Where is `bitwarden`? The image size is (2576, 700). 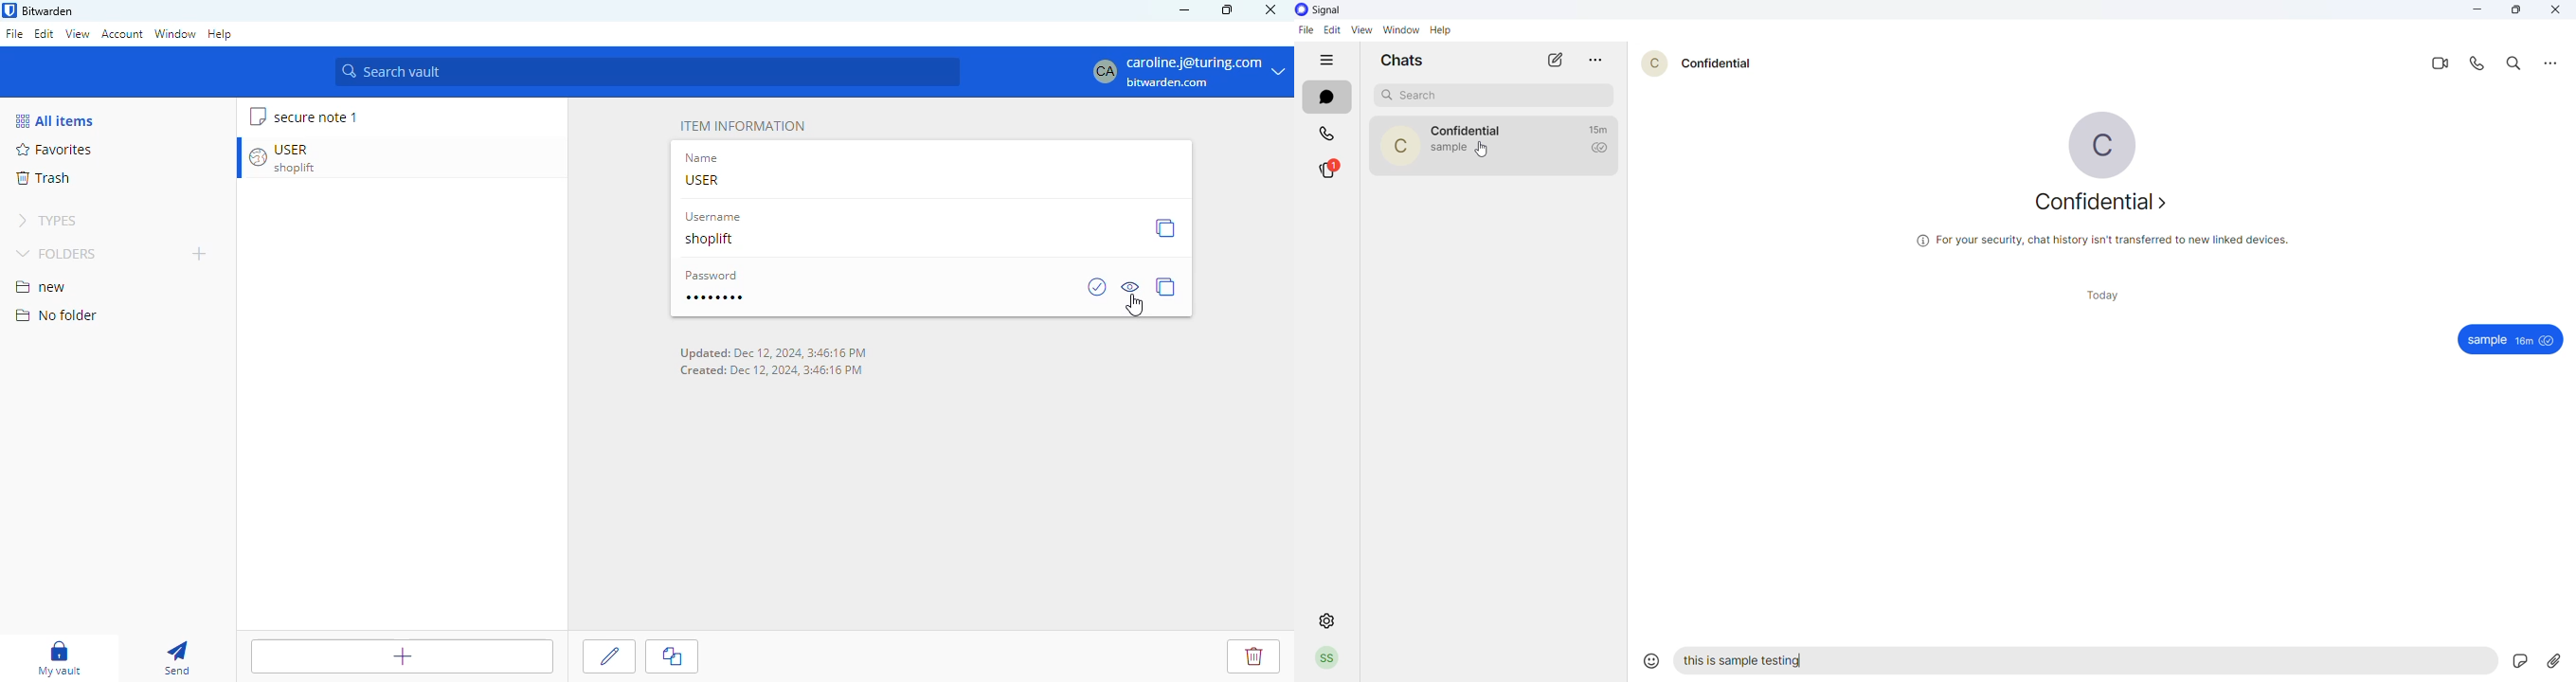 bitwarden is located at coordinates (48, 10).